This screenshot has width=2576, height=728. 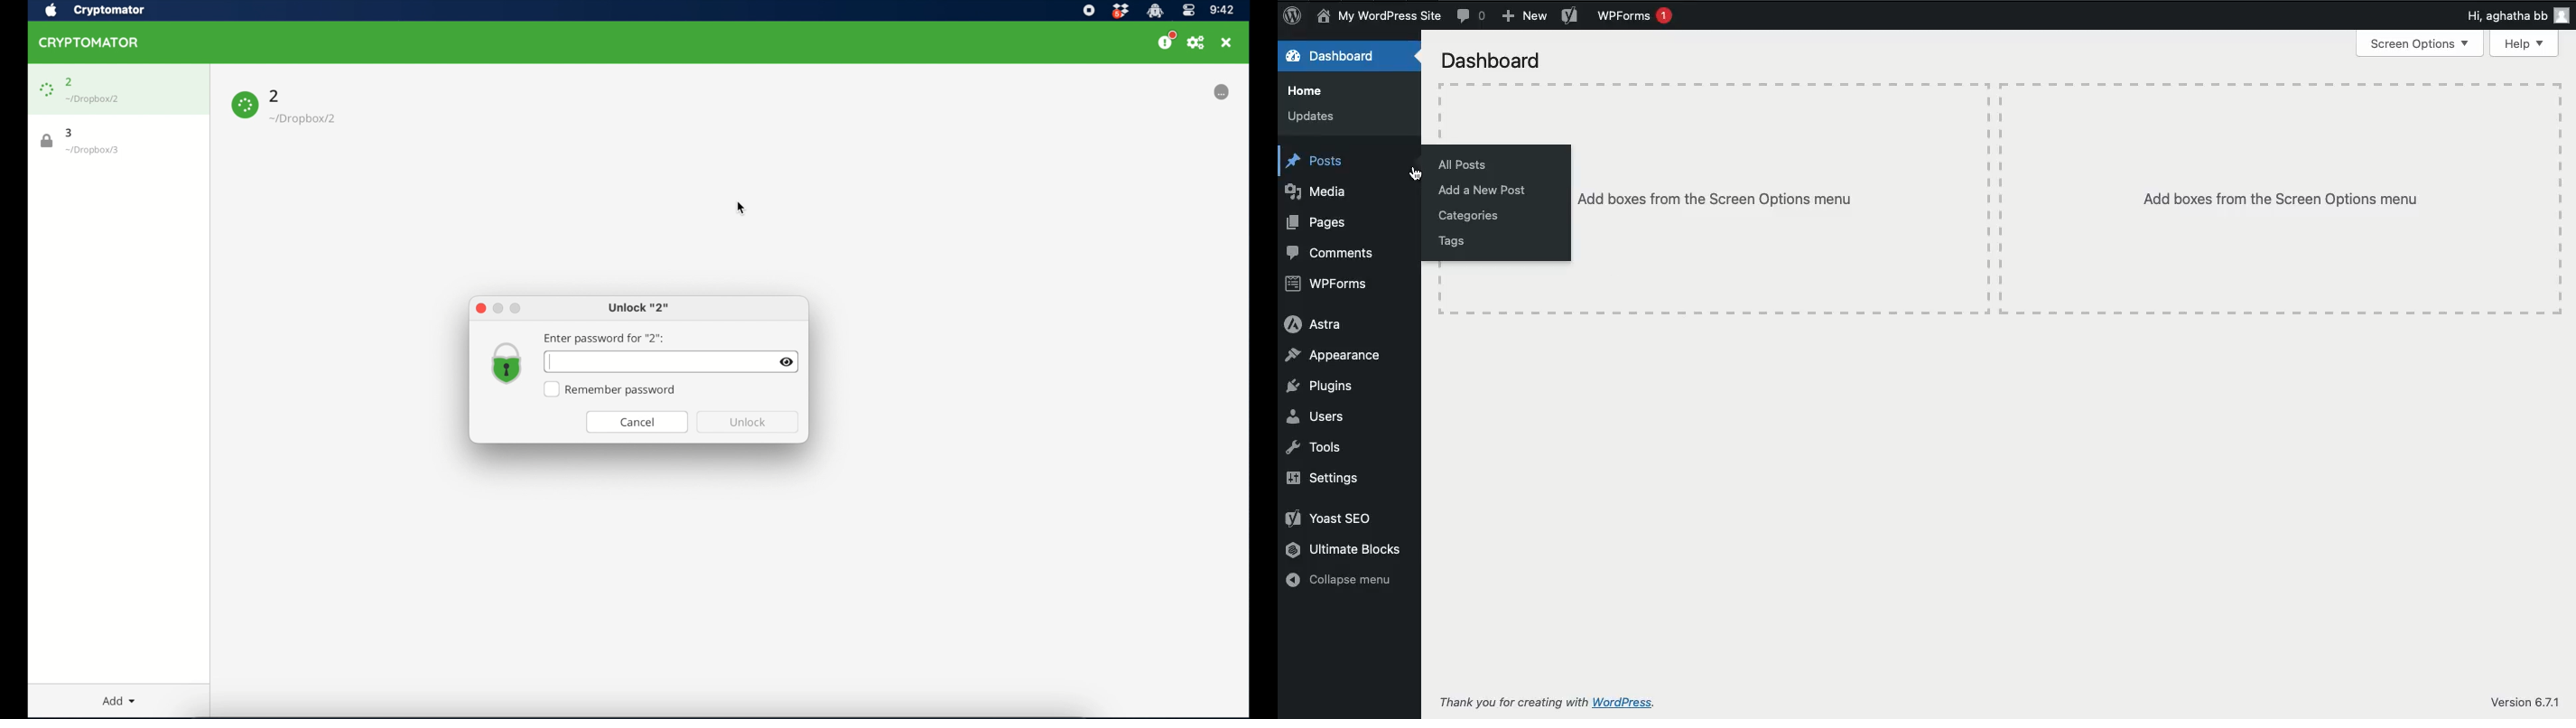 What do you see at coordinates (1330, 281) in the screenshot?
I see `WPForms` at bounding box center [1330, 281].